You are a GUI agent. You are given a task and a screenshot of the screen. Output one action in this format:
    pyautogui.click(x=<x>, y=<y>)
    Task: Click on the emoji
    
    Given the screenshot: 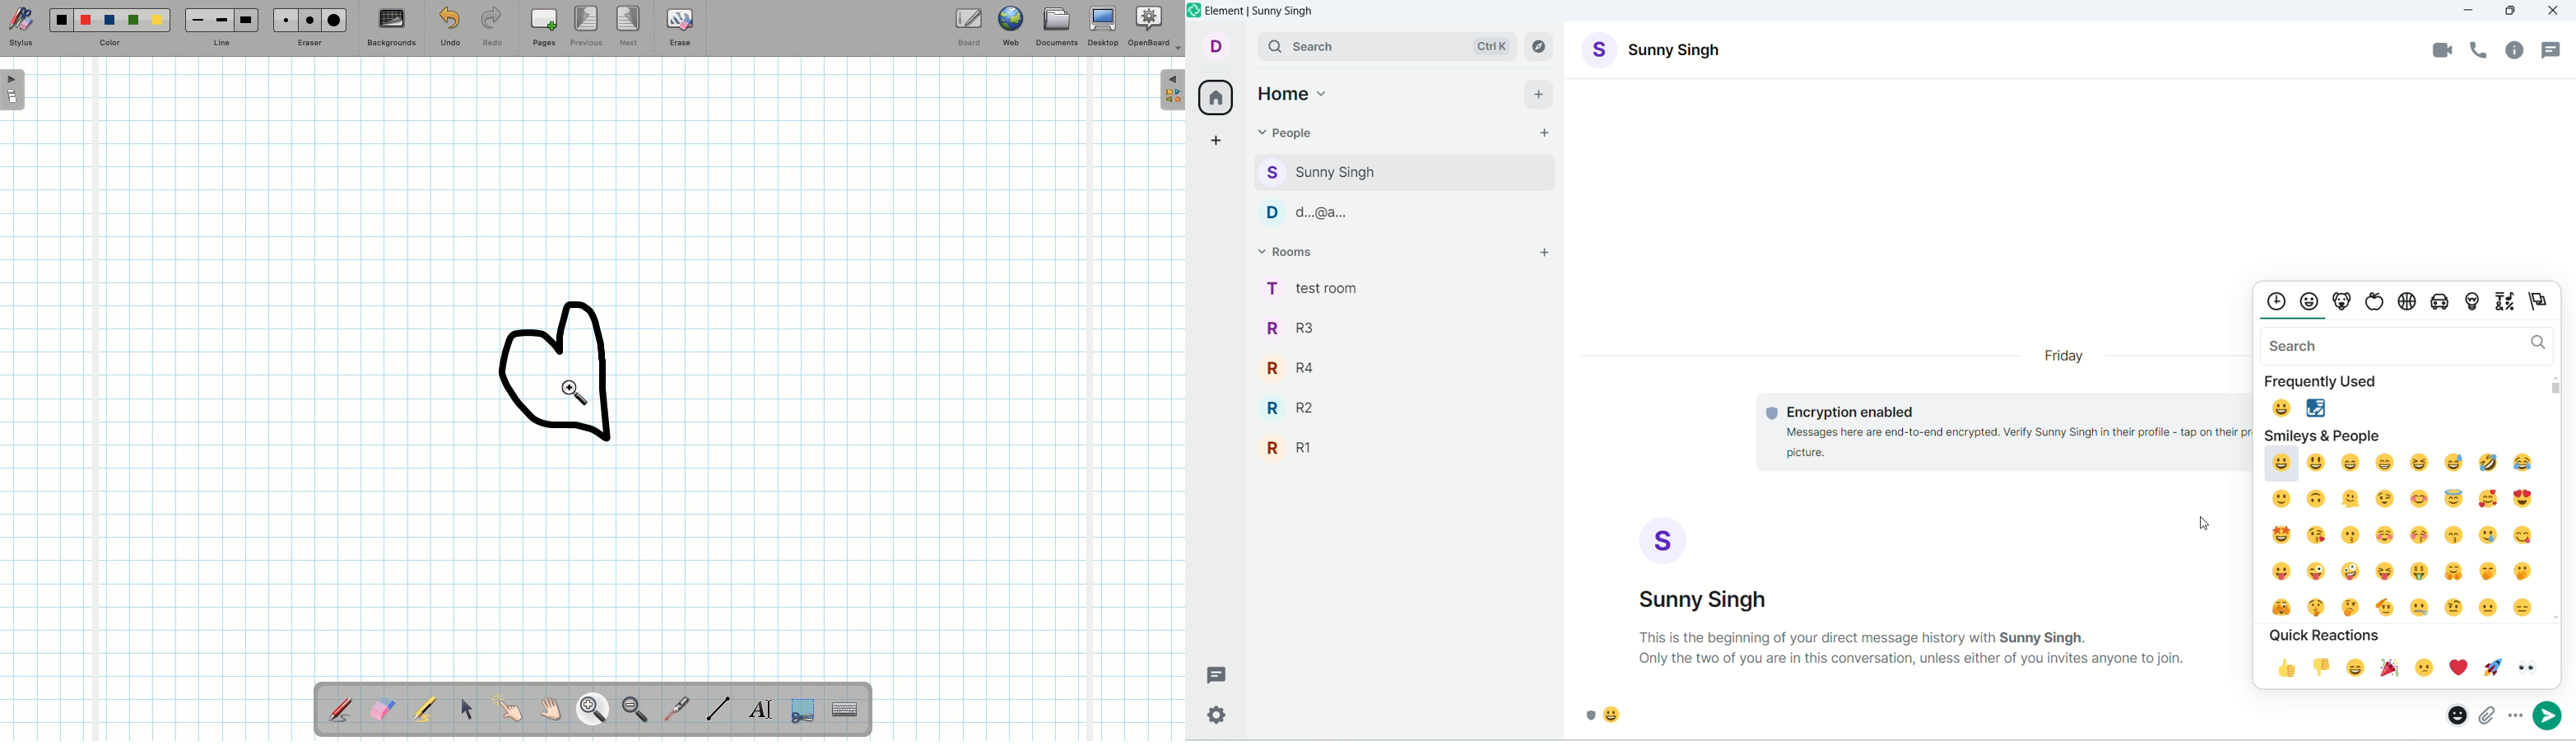 What is the action you would take?
    pyautogui.click(x=2453, y=713)
    